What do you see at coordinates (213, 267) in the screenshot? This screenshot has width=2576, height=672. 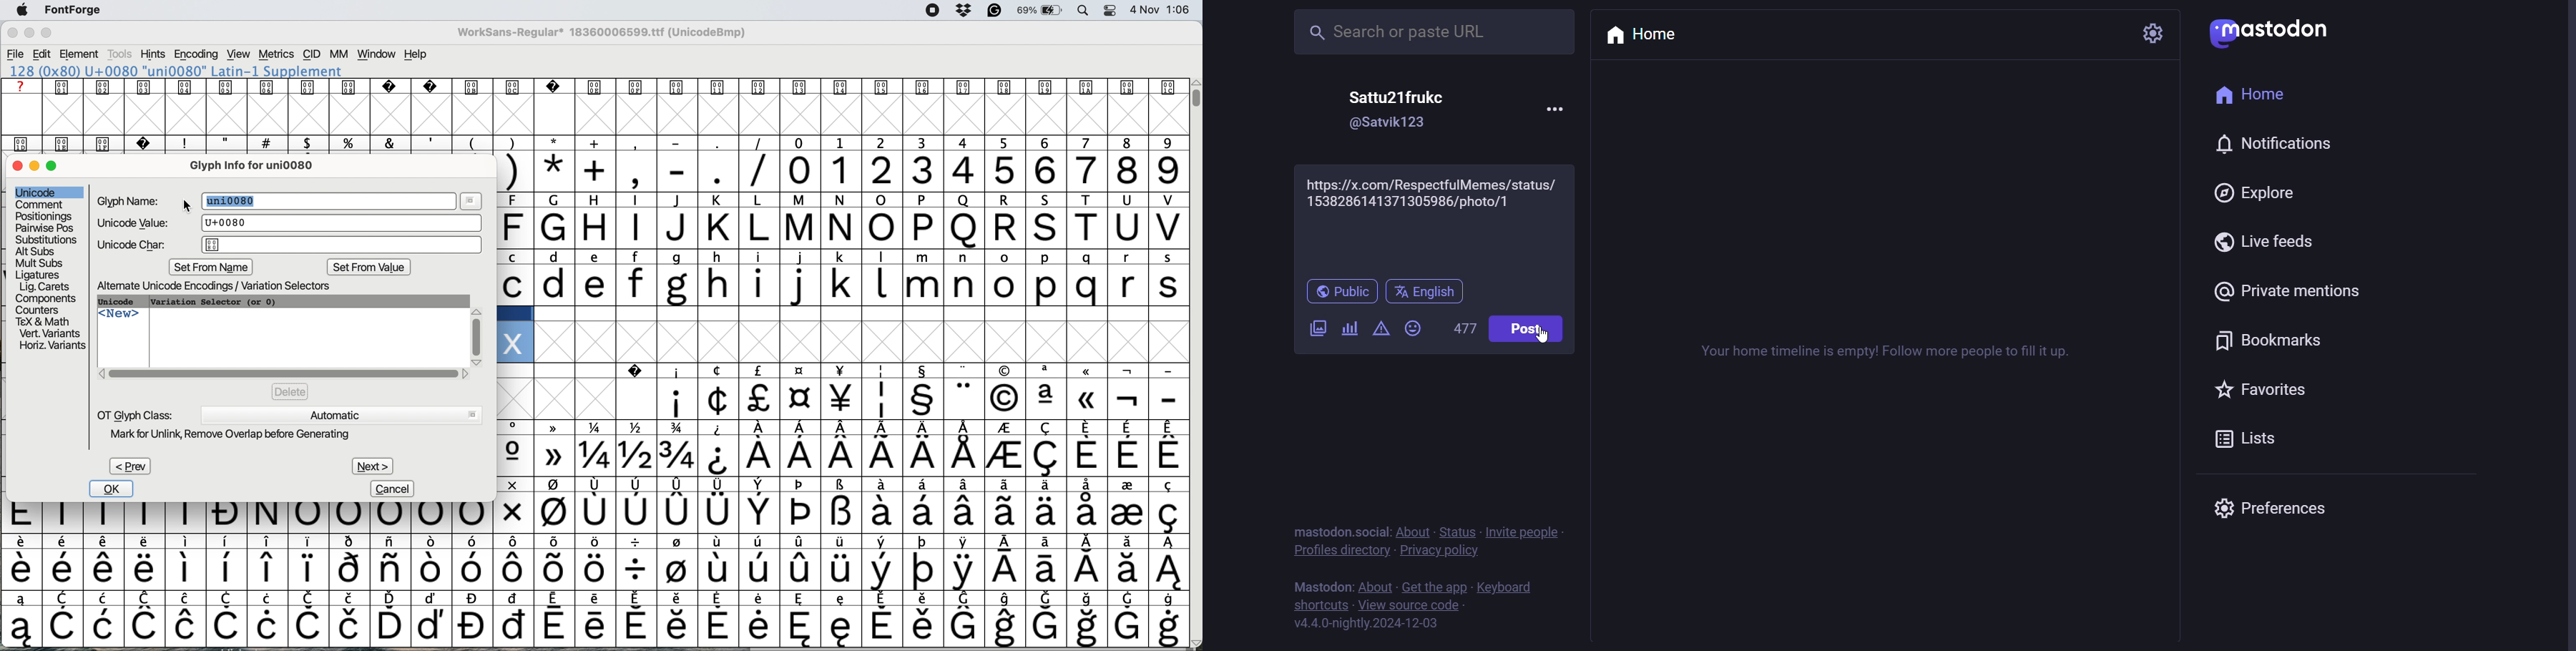 I see `set from name` at bounding box center [213, 267].